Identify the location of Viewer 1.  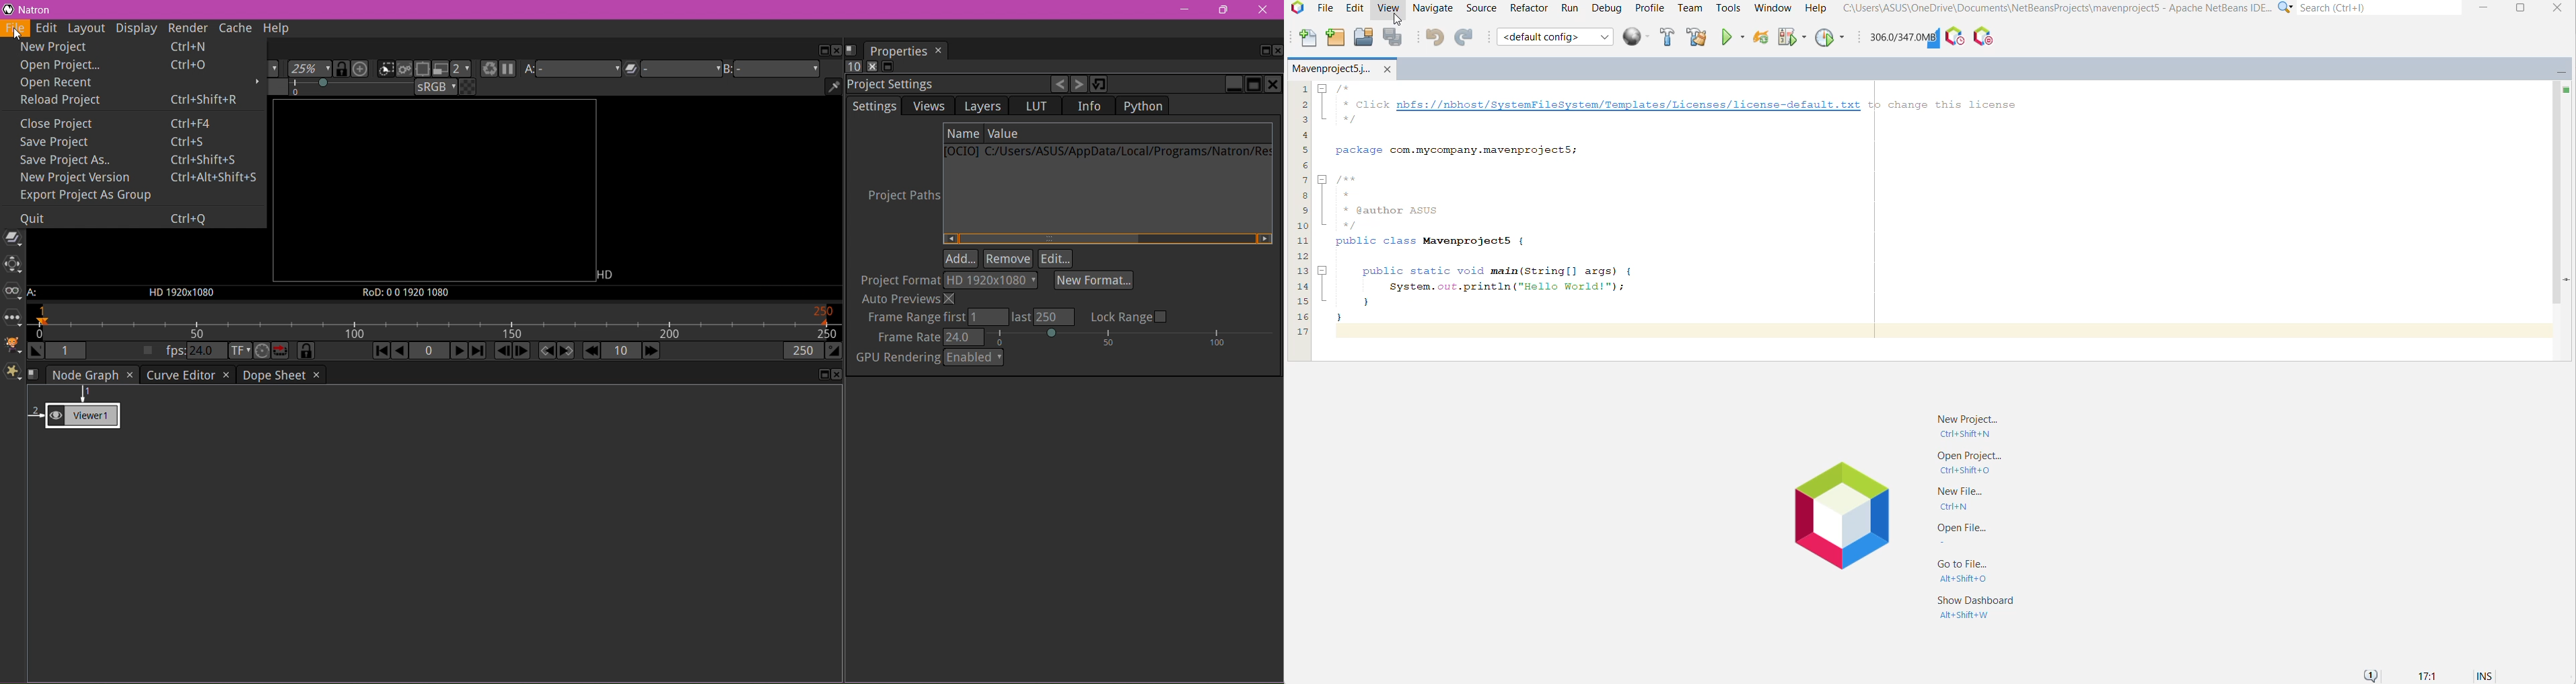
(81, 412).